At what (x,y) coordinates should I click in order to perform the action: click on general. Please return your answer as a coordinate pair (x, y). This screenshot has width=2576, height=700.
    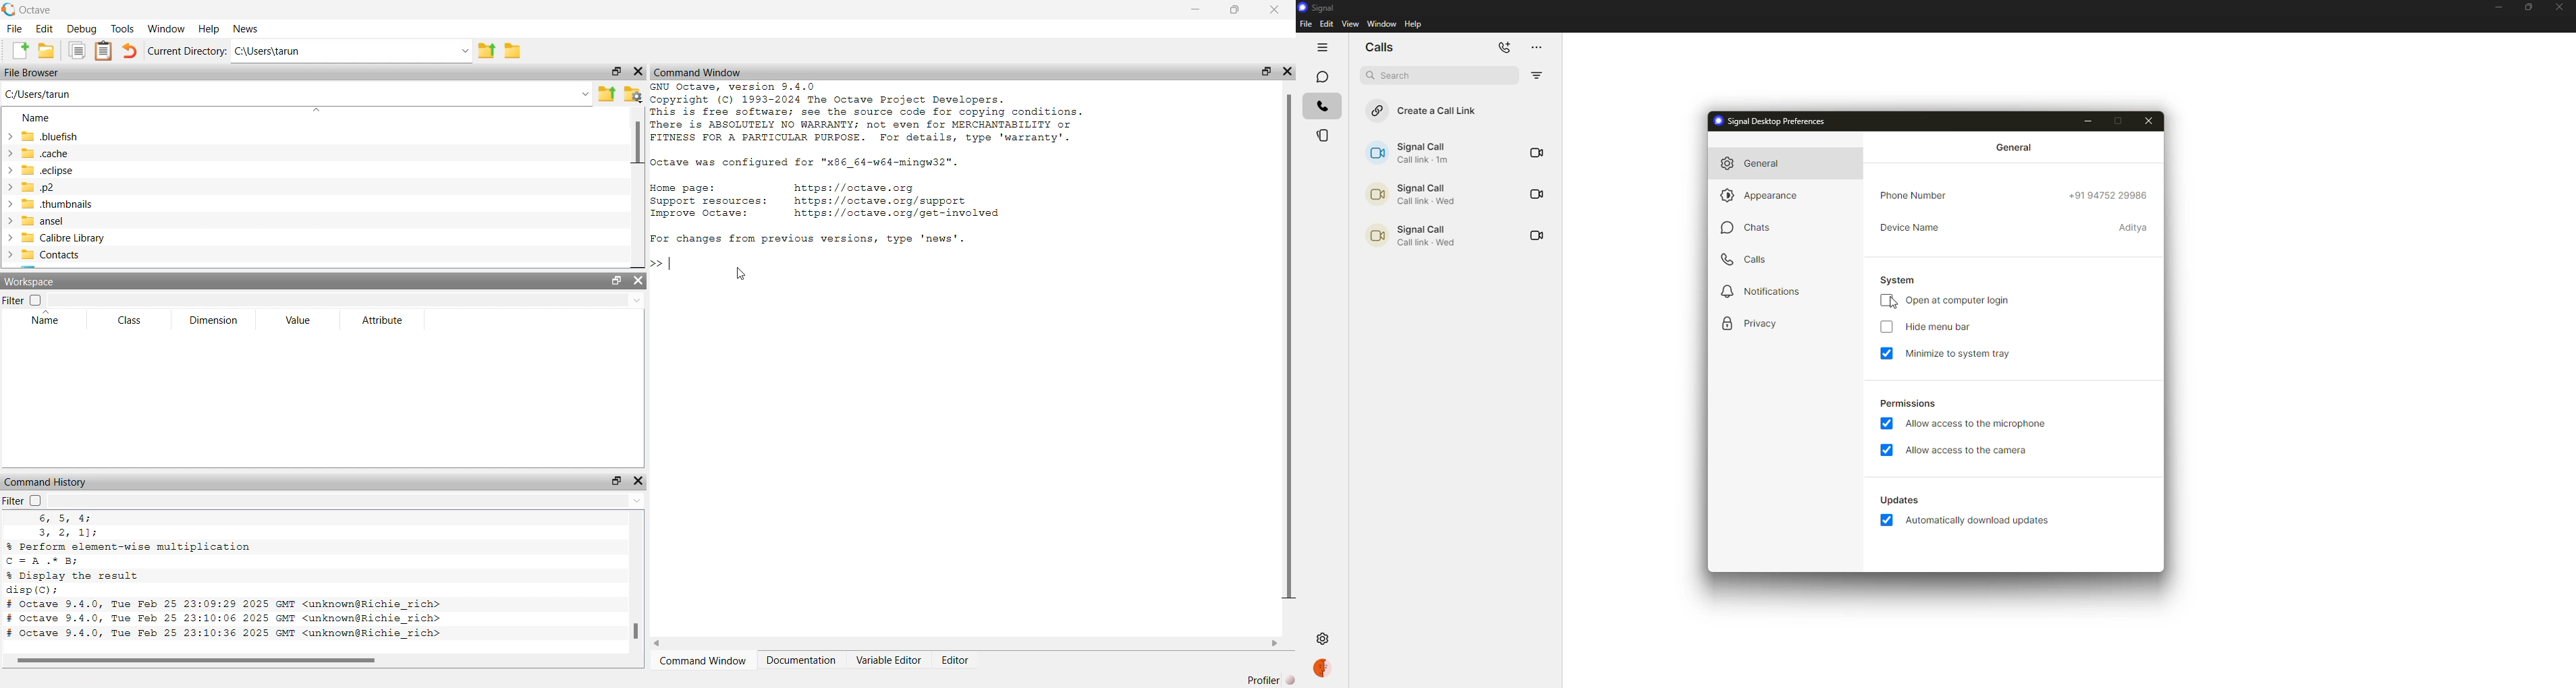
    Looking at the image, I should click on (1757, 163).